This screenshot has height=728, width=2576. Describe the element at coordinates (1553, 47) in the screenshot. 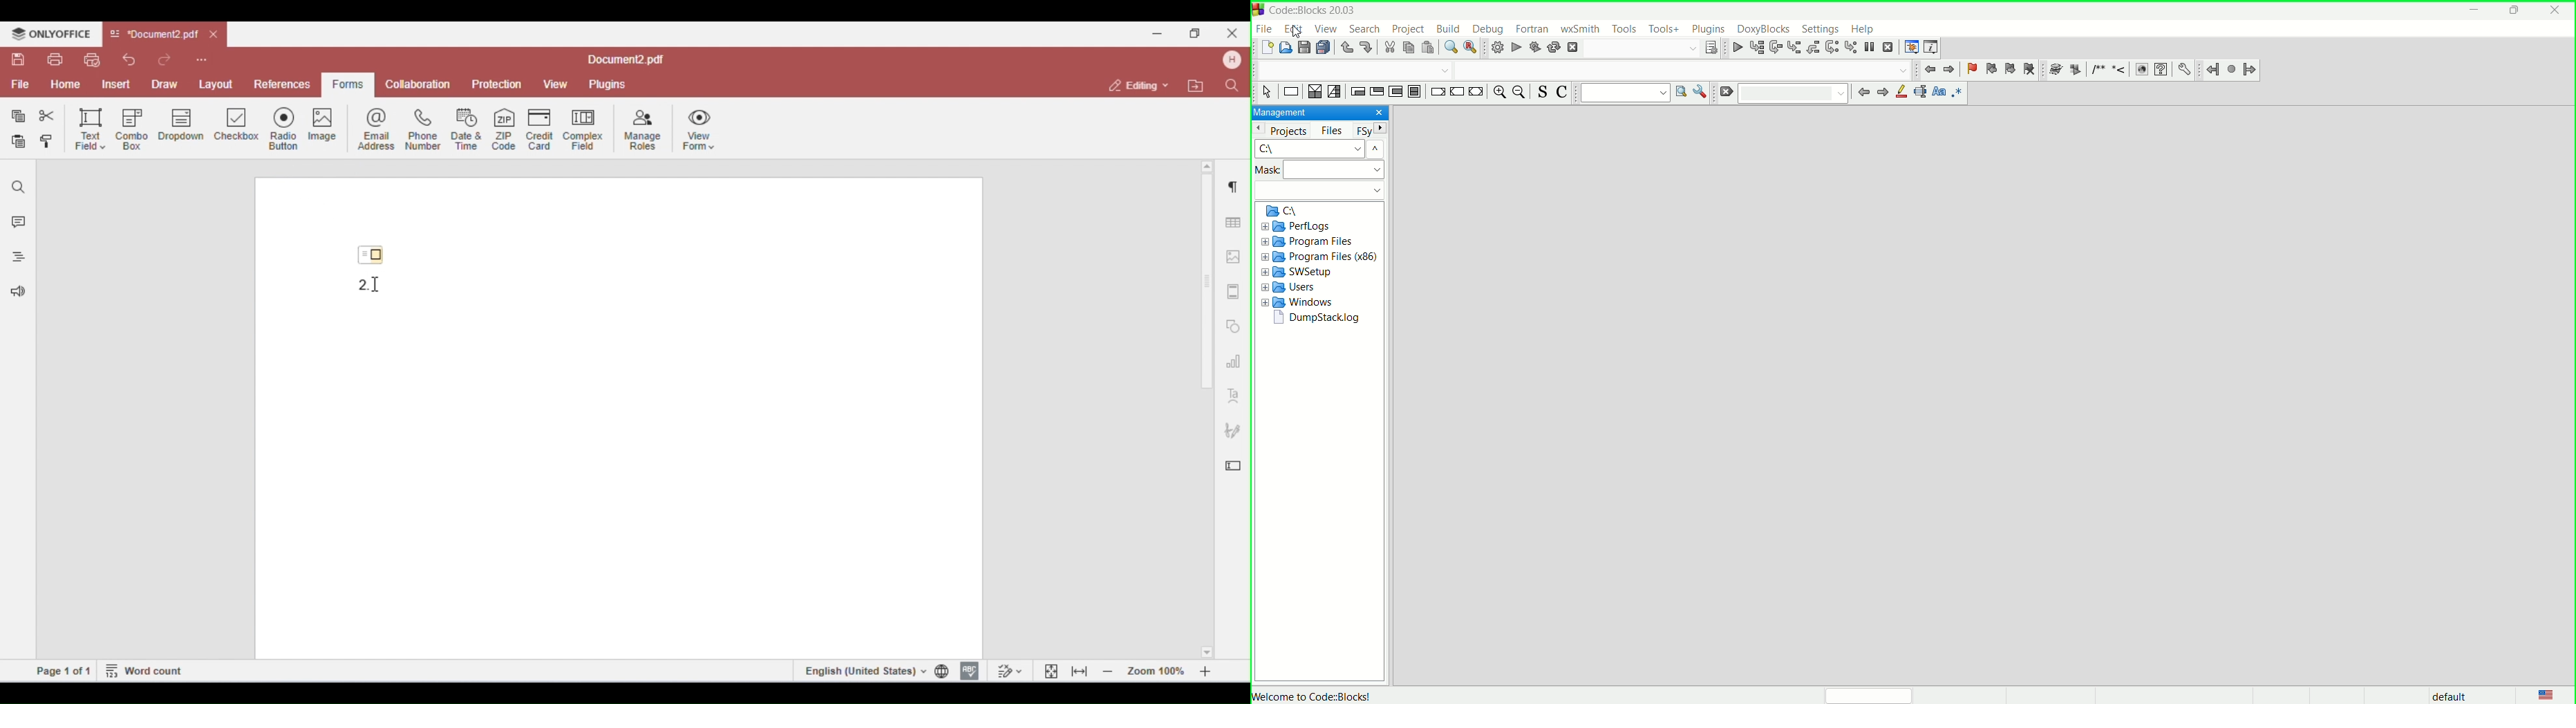

I see `rebuild` at that location.